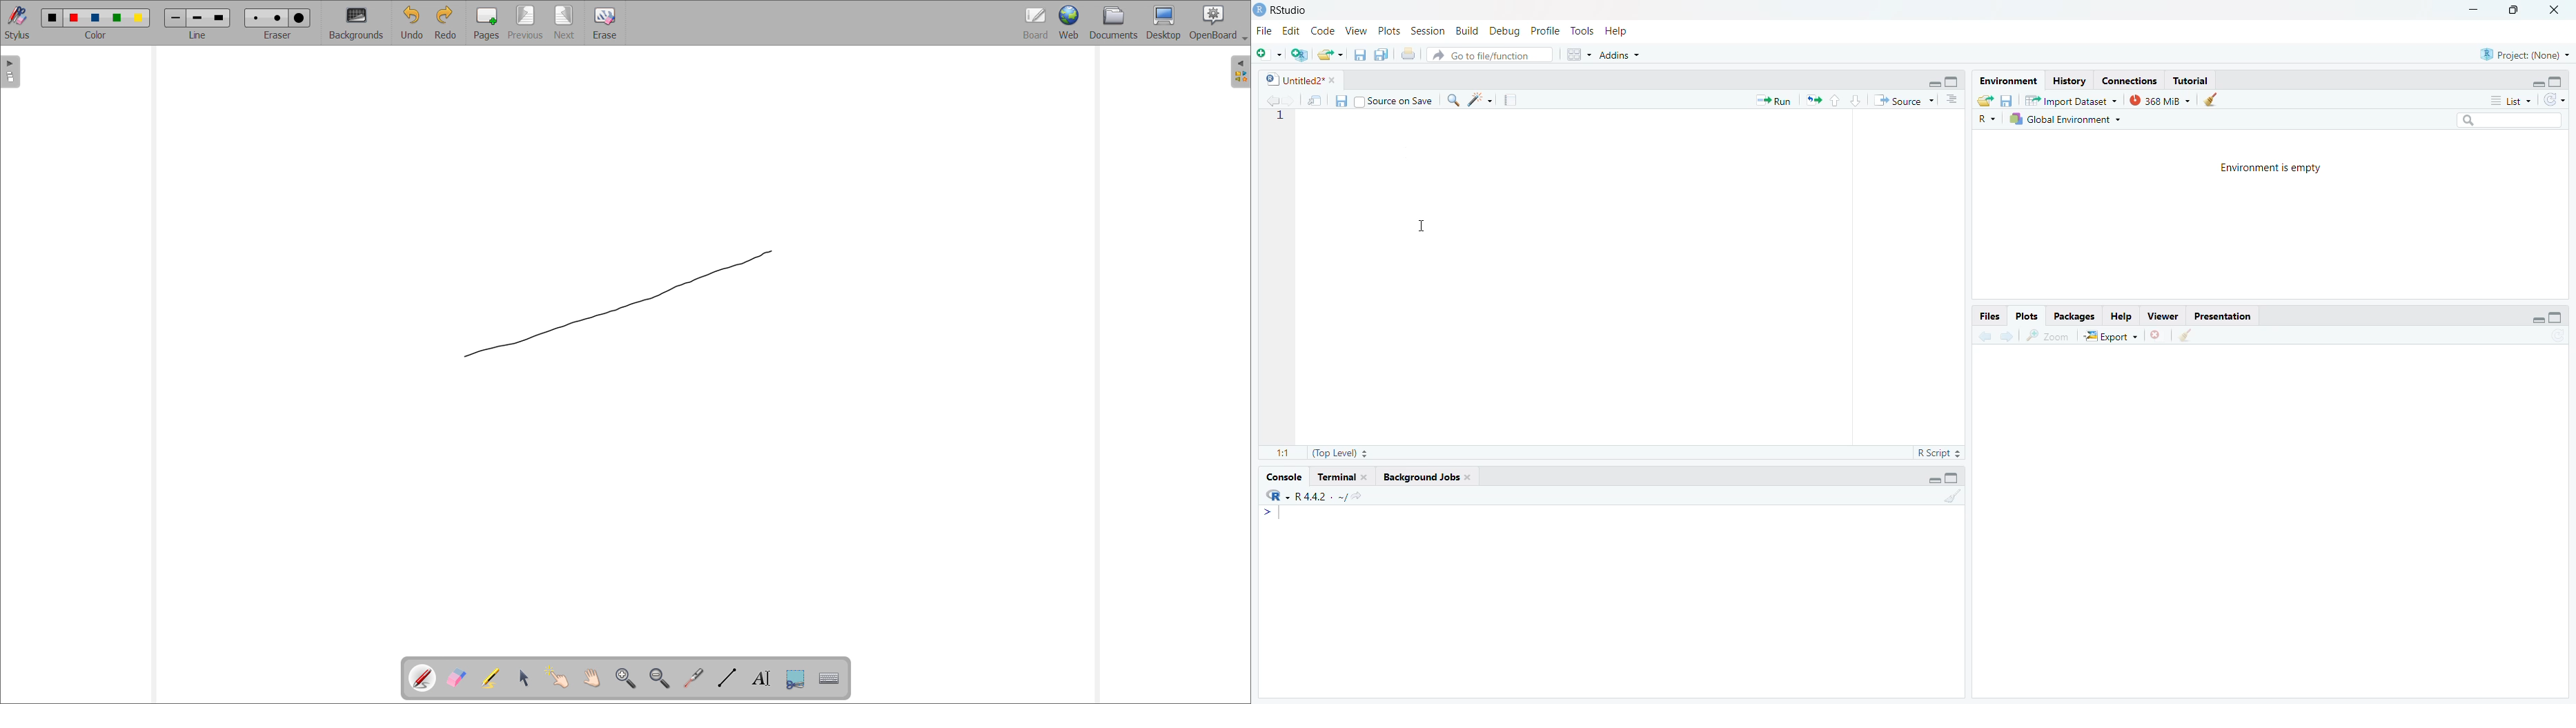 The height and width of the screenshot is (728, 2576). Describe the element at coordinates (1582, 30) in the screenshot. I see `Tools` at that location.